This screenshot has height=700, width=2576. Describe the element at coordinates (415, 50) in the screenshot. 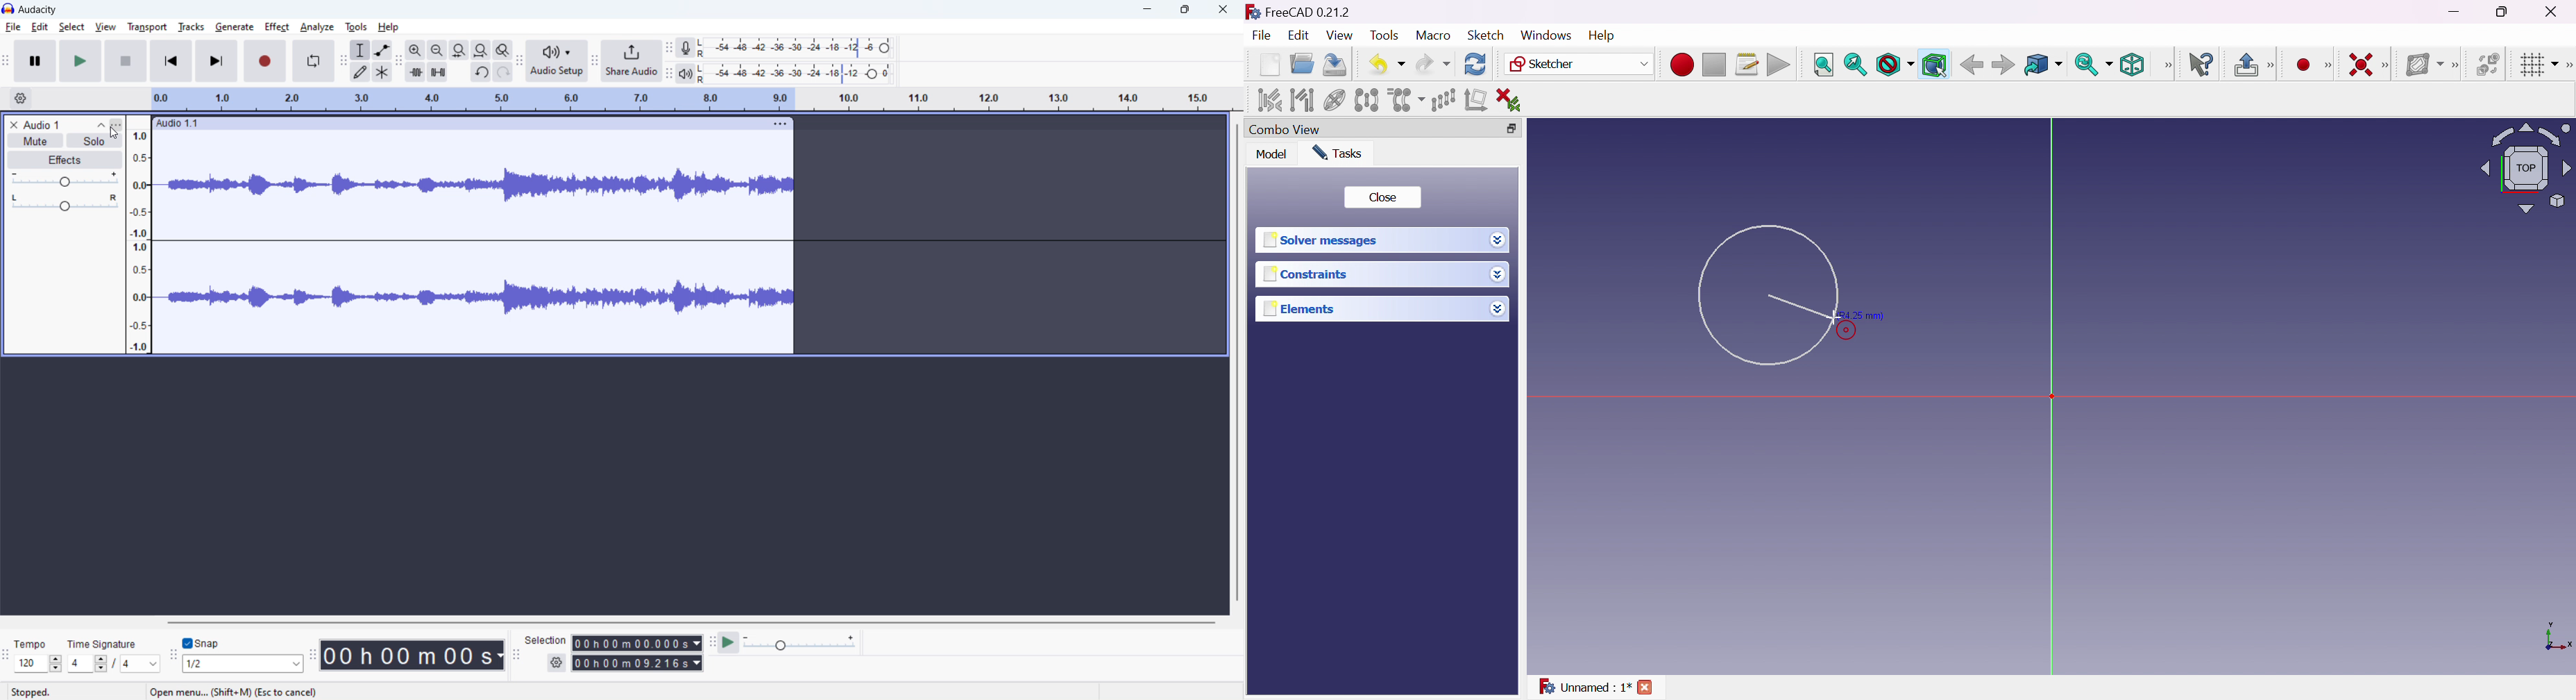

I see `zoom in` at that location.